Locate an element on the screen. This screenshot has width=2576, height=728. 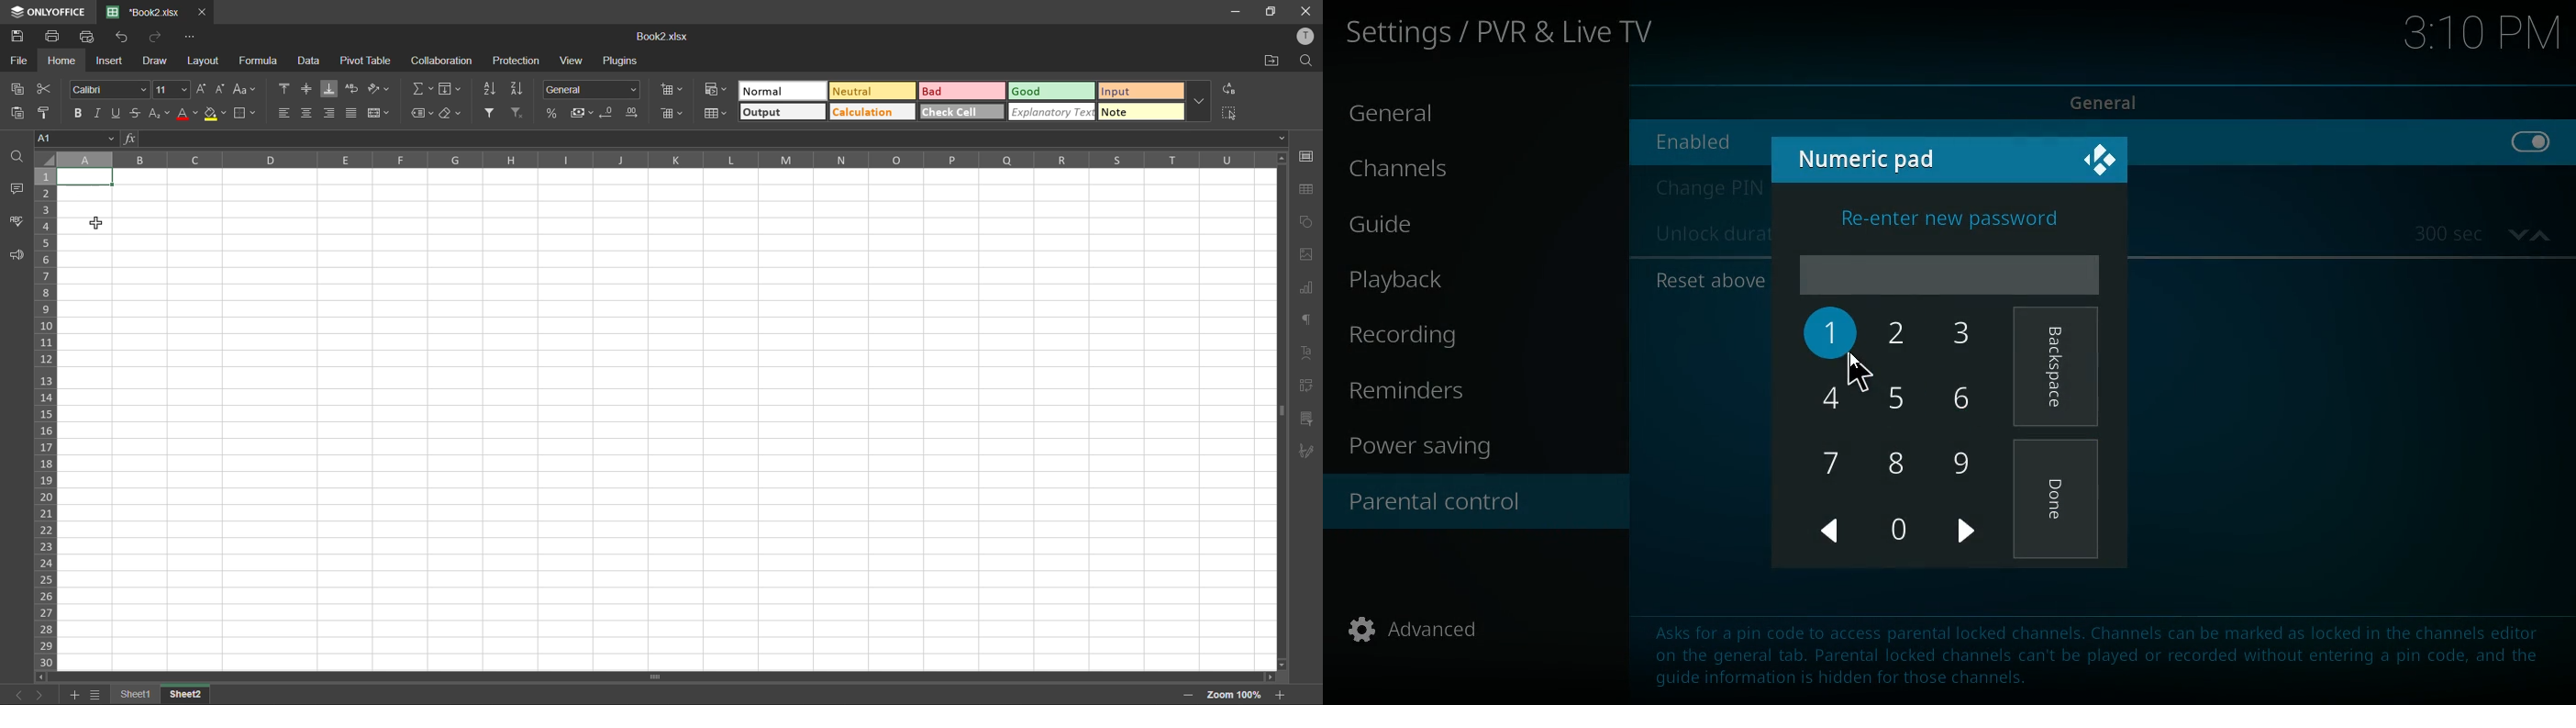
accounting is located at coordinates (585, 113).